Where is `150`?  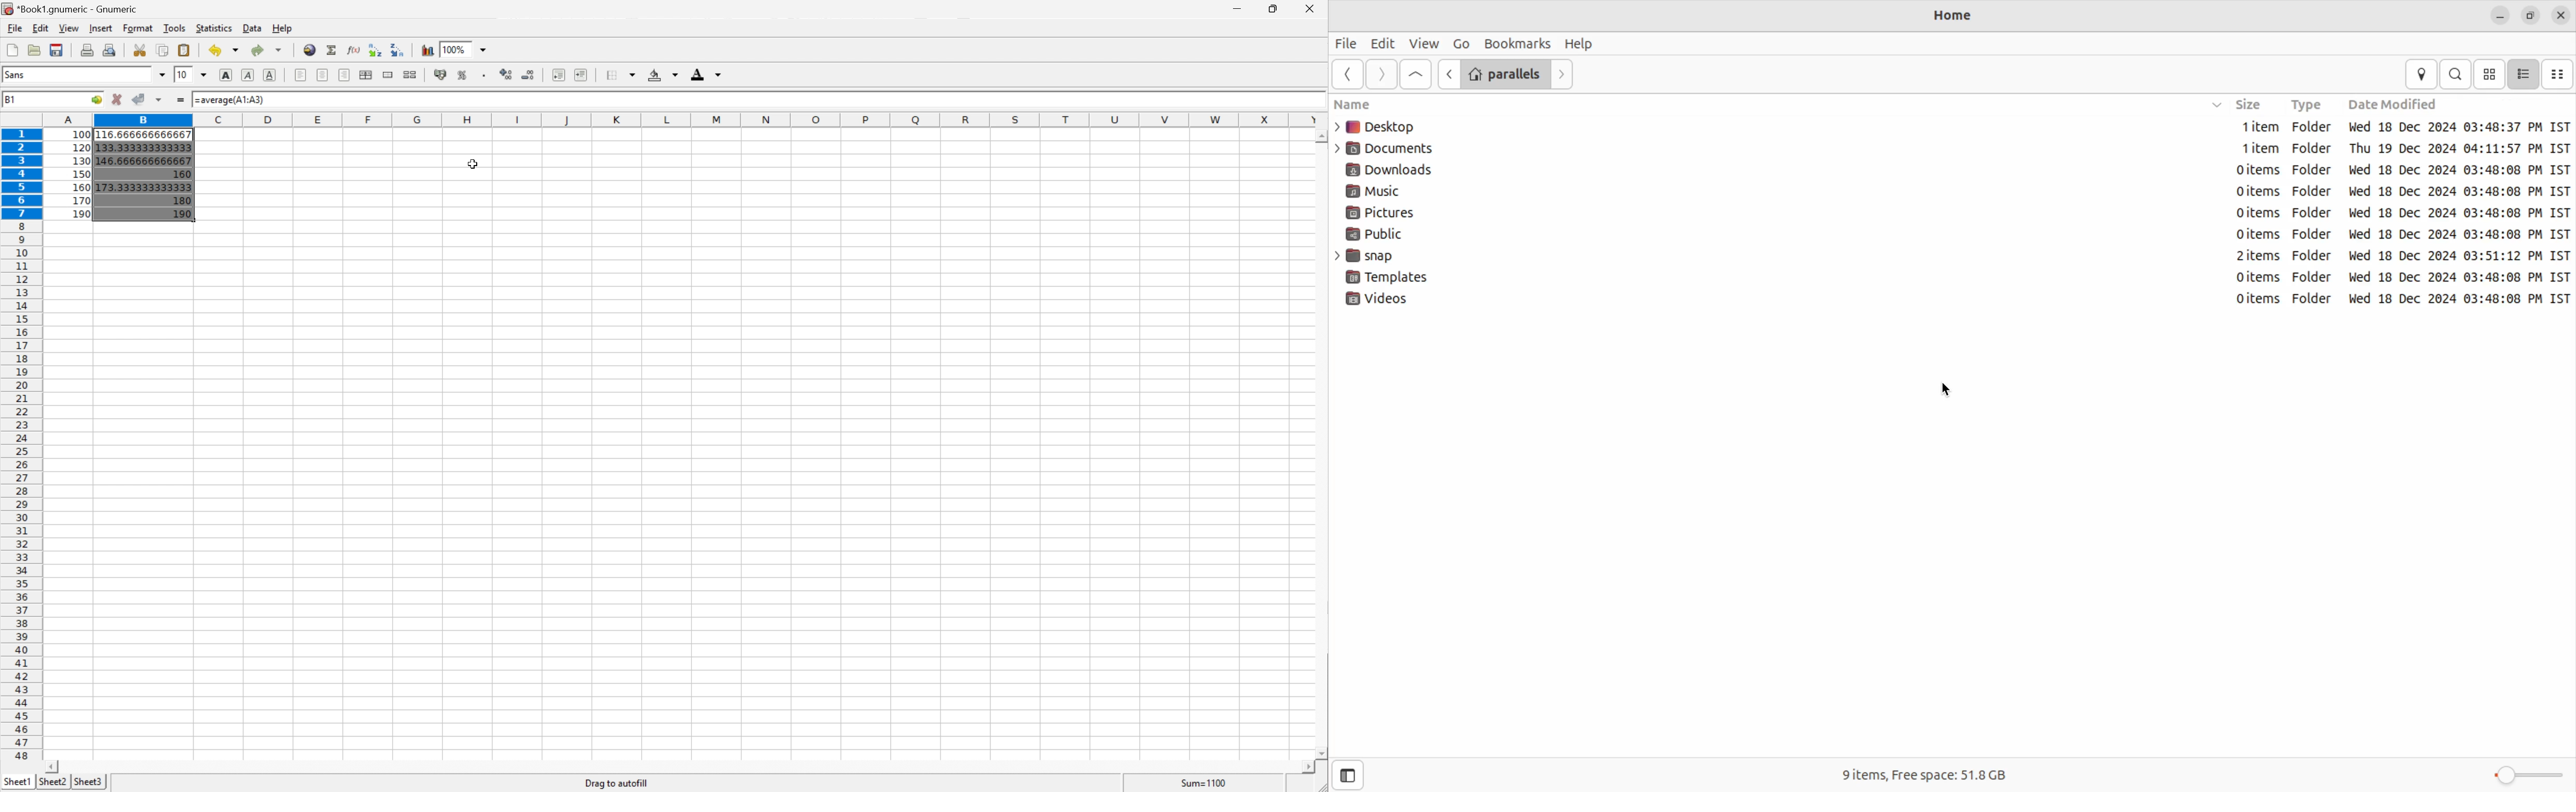
150 is located at coordinates (80, 173).